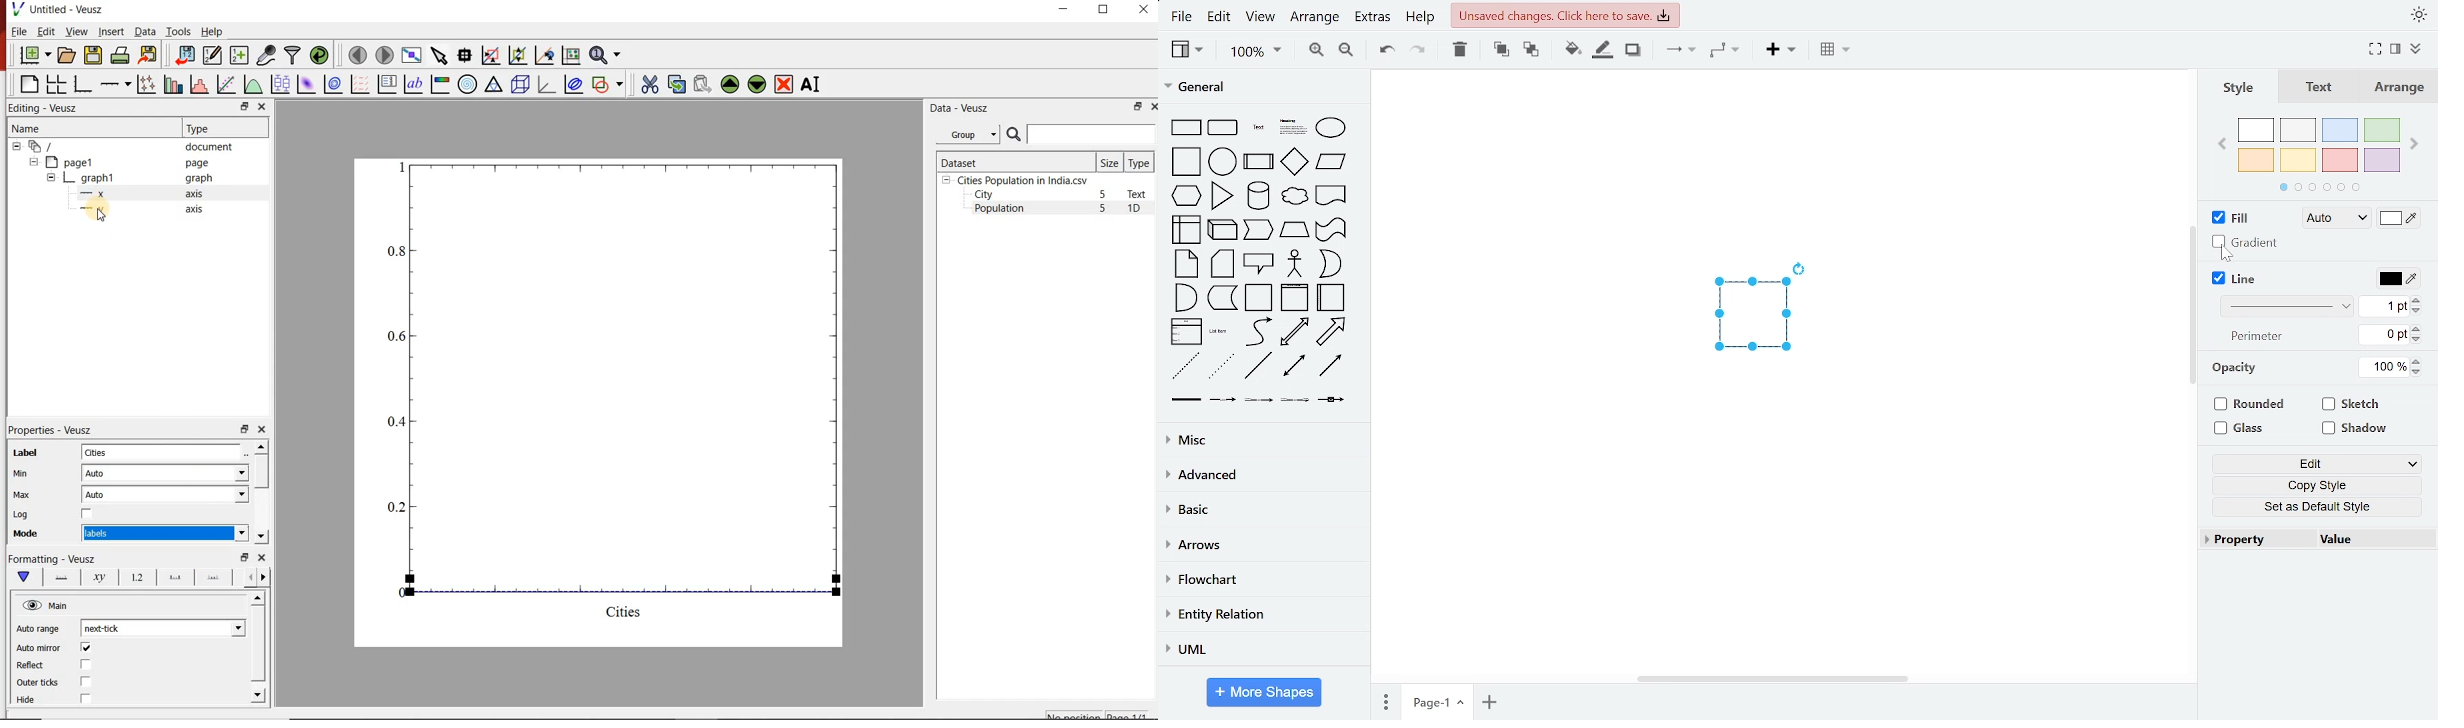  What do you see at coordinates (211, 55) in the screenshot?
I see `edit and enter new datasets` at bounding box center [211, 55].